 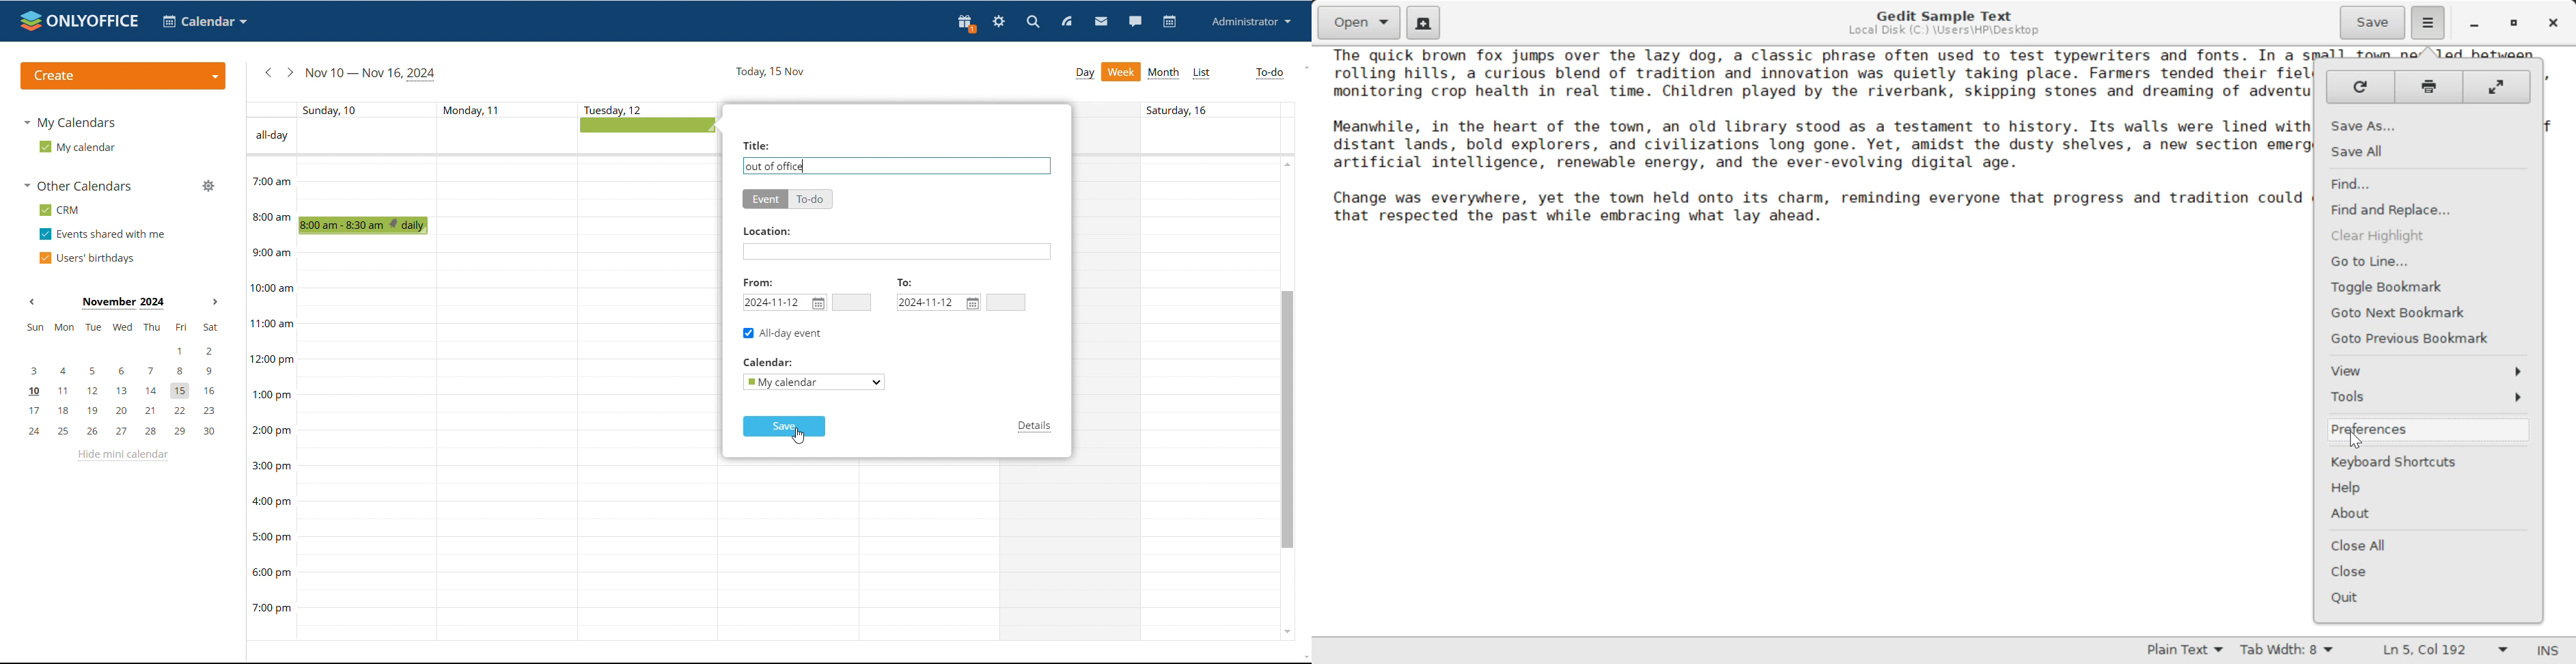 I want to click on to-do, so click(x=812, y=199).